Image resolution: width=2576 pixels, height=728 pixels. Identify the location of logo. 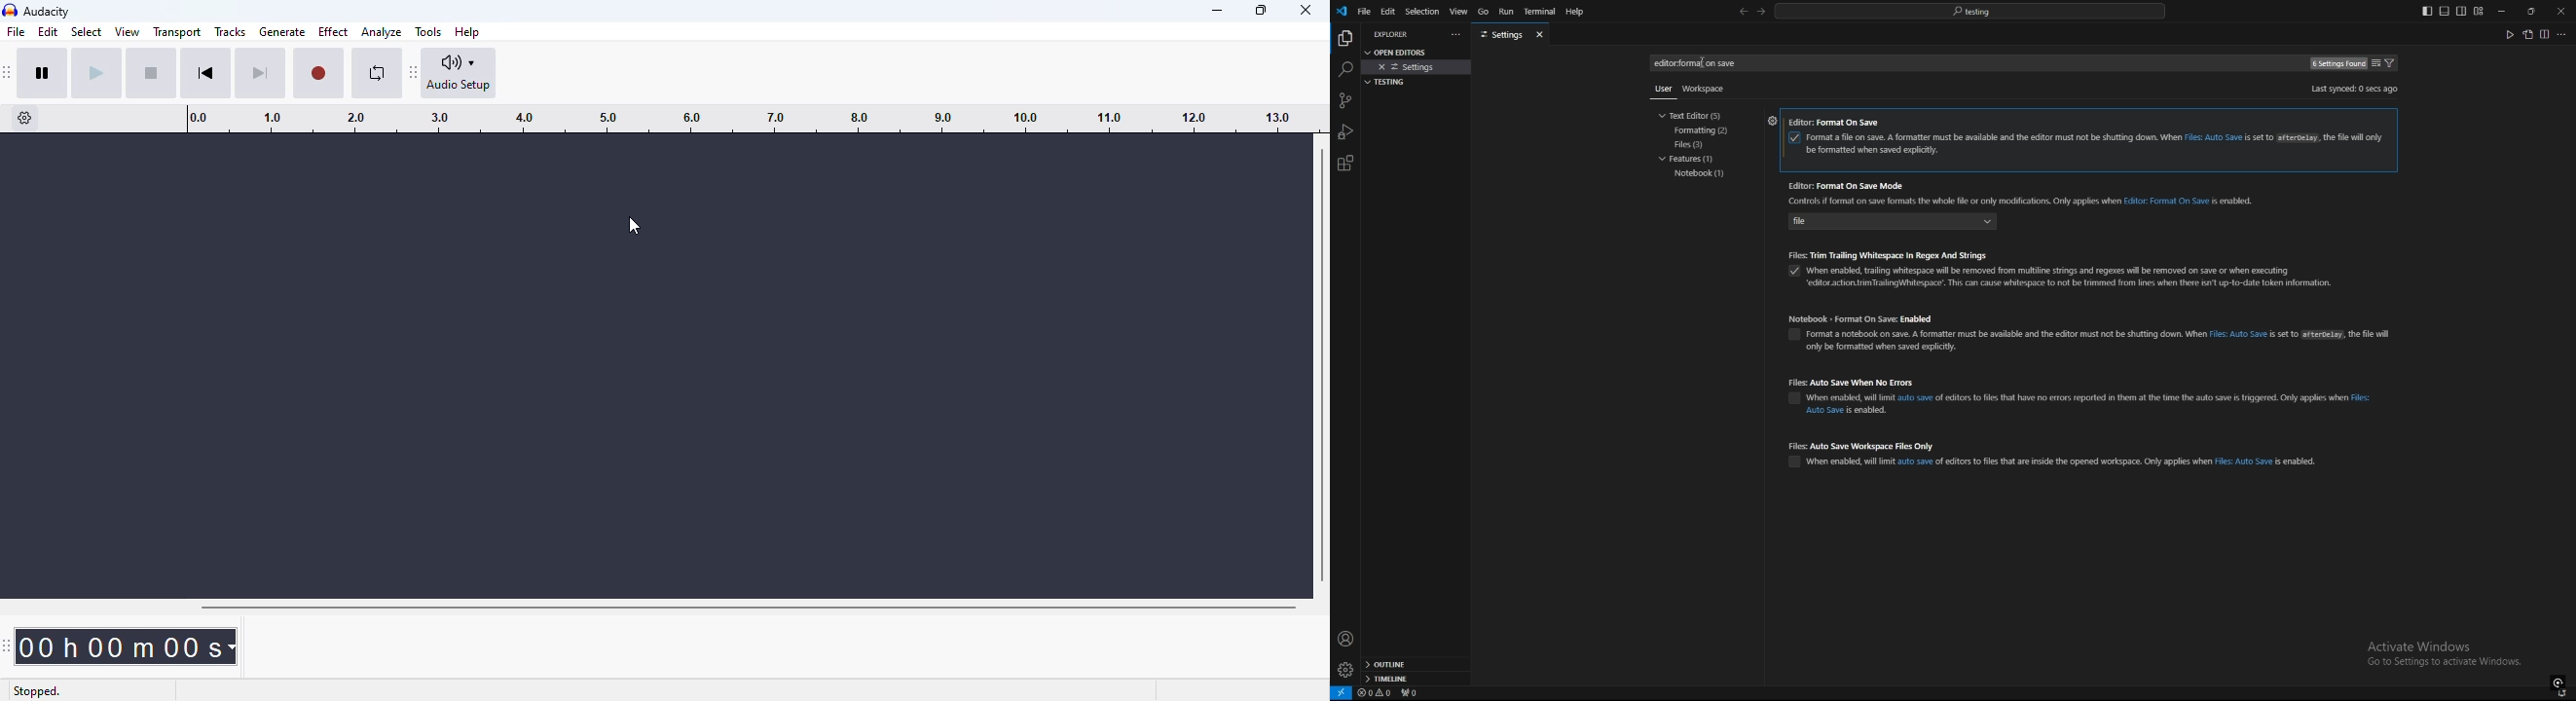
(10, 11).